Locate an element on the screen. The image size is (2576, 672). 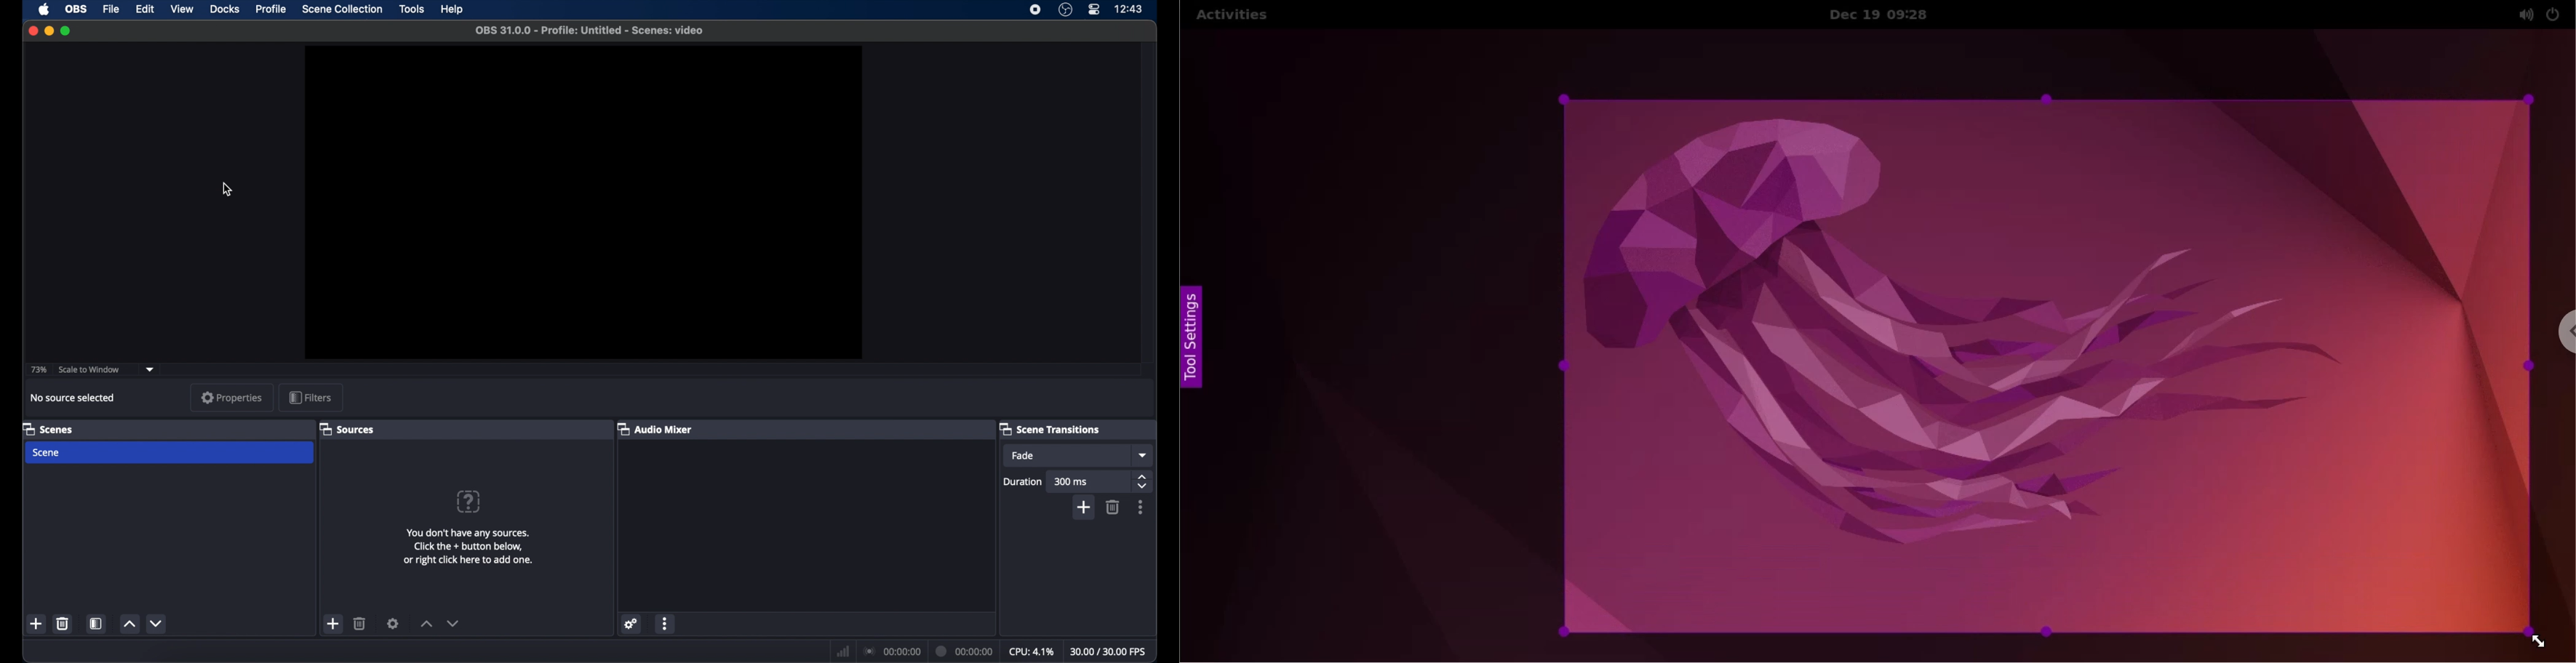
question mark icon is located at coordinates (471, 501).